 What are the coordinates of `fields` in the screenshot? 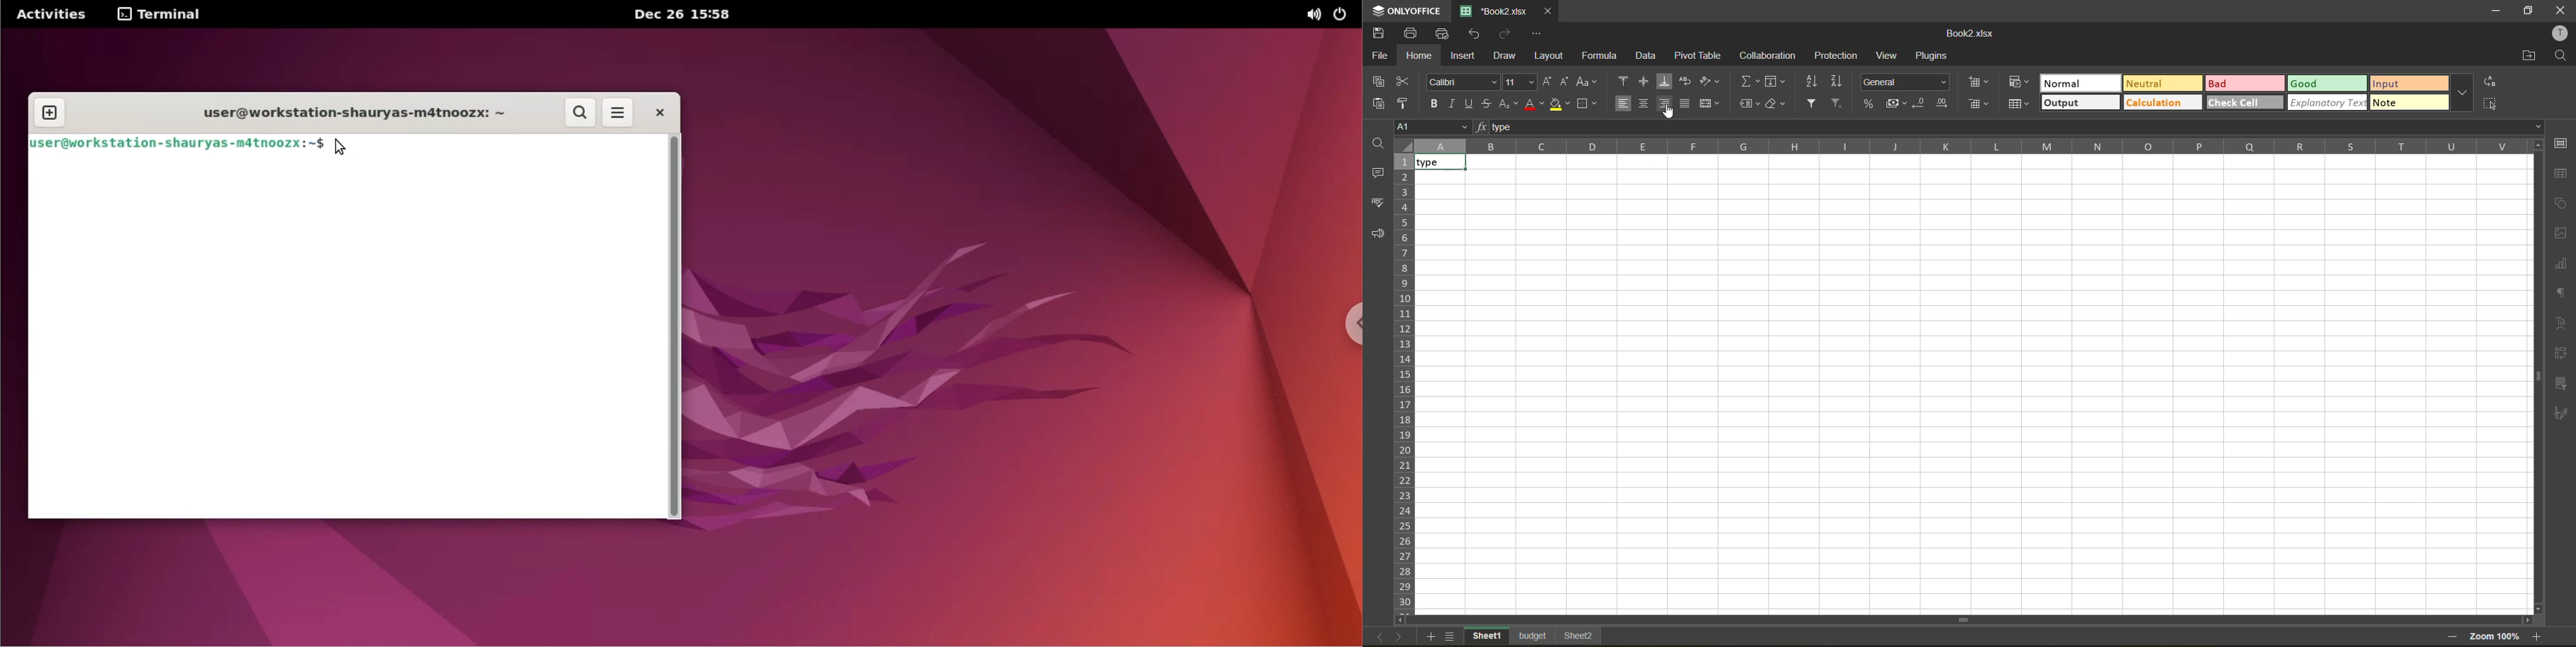 It's located at (1776, 82).